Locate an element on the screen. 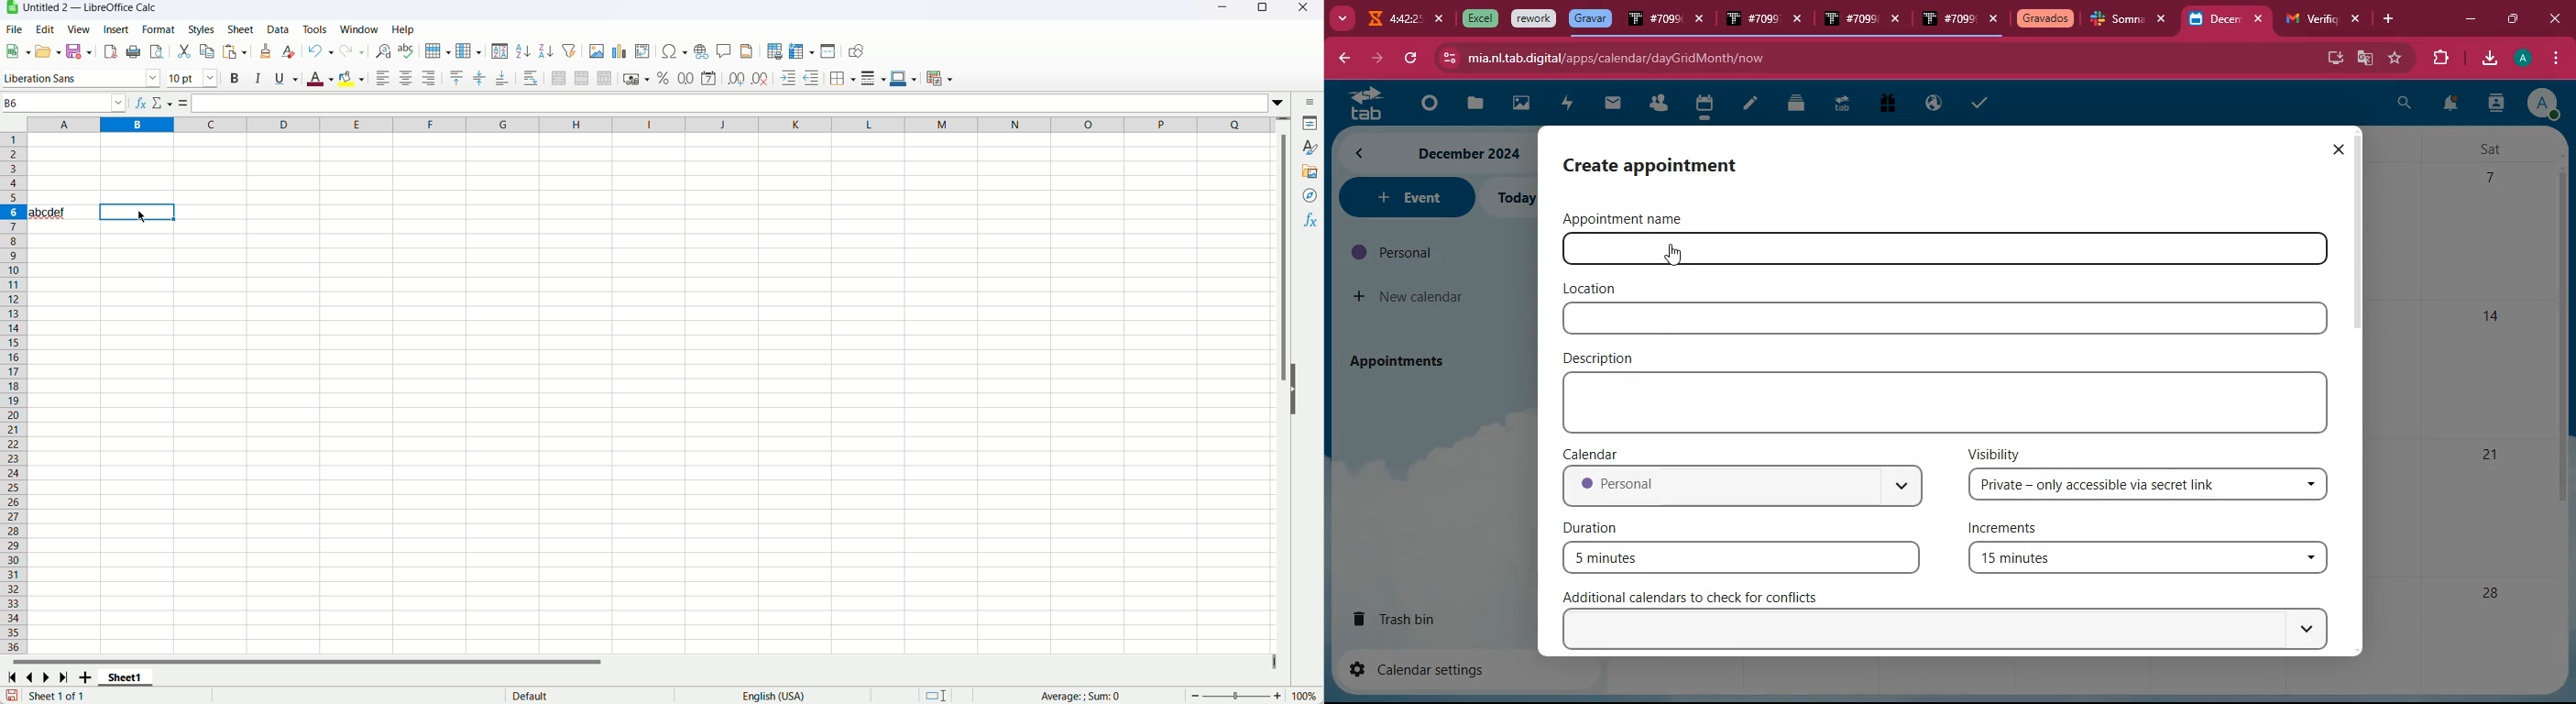 Image resolution: width=2576 pixels, height=728 pixels. insert image is located at coordinates (597, 51).